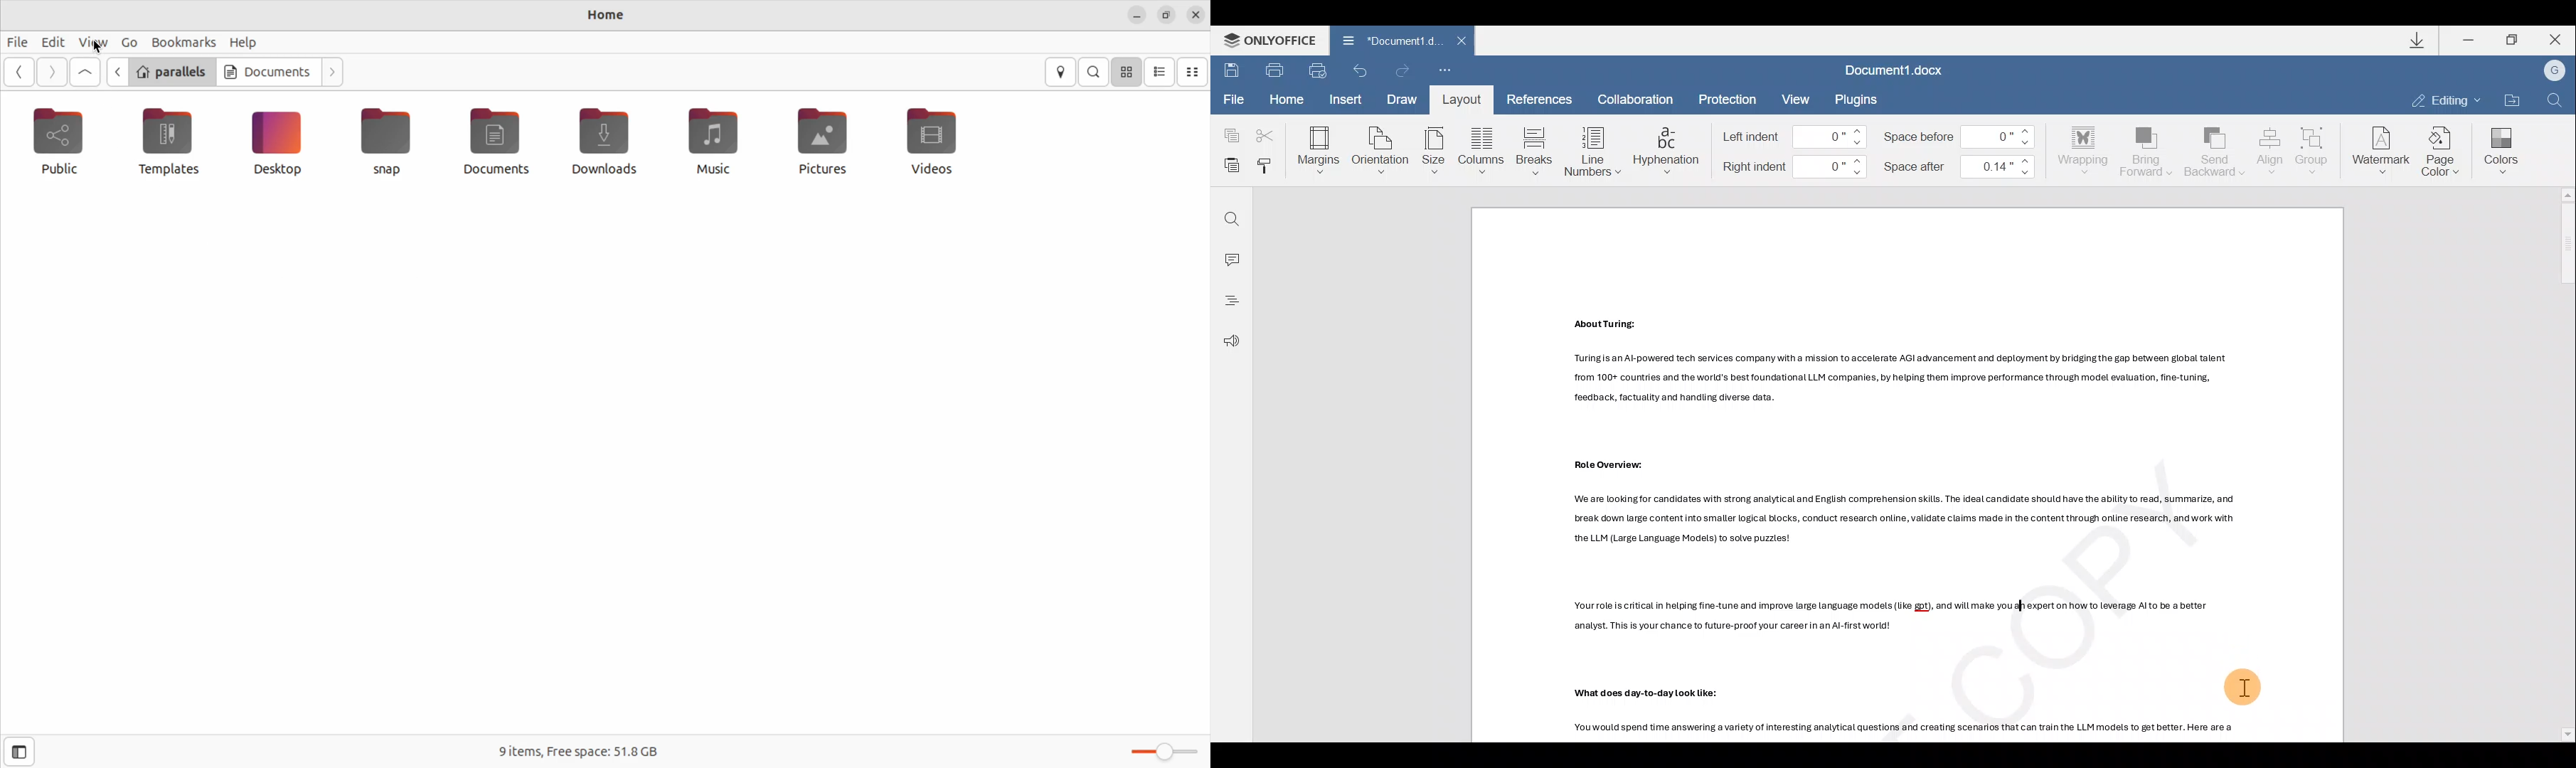 The width and height of the screenshot is (2576, 784). What do you see at coordinates (1321, 147) in the screenshot?
I see `Margins` at bounding box center [1321, 147].